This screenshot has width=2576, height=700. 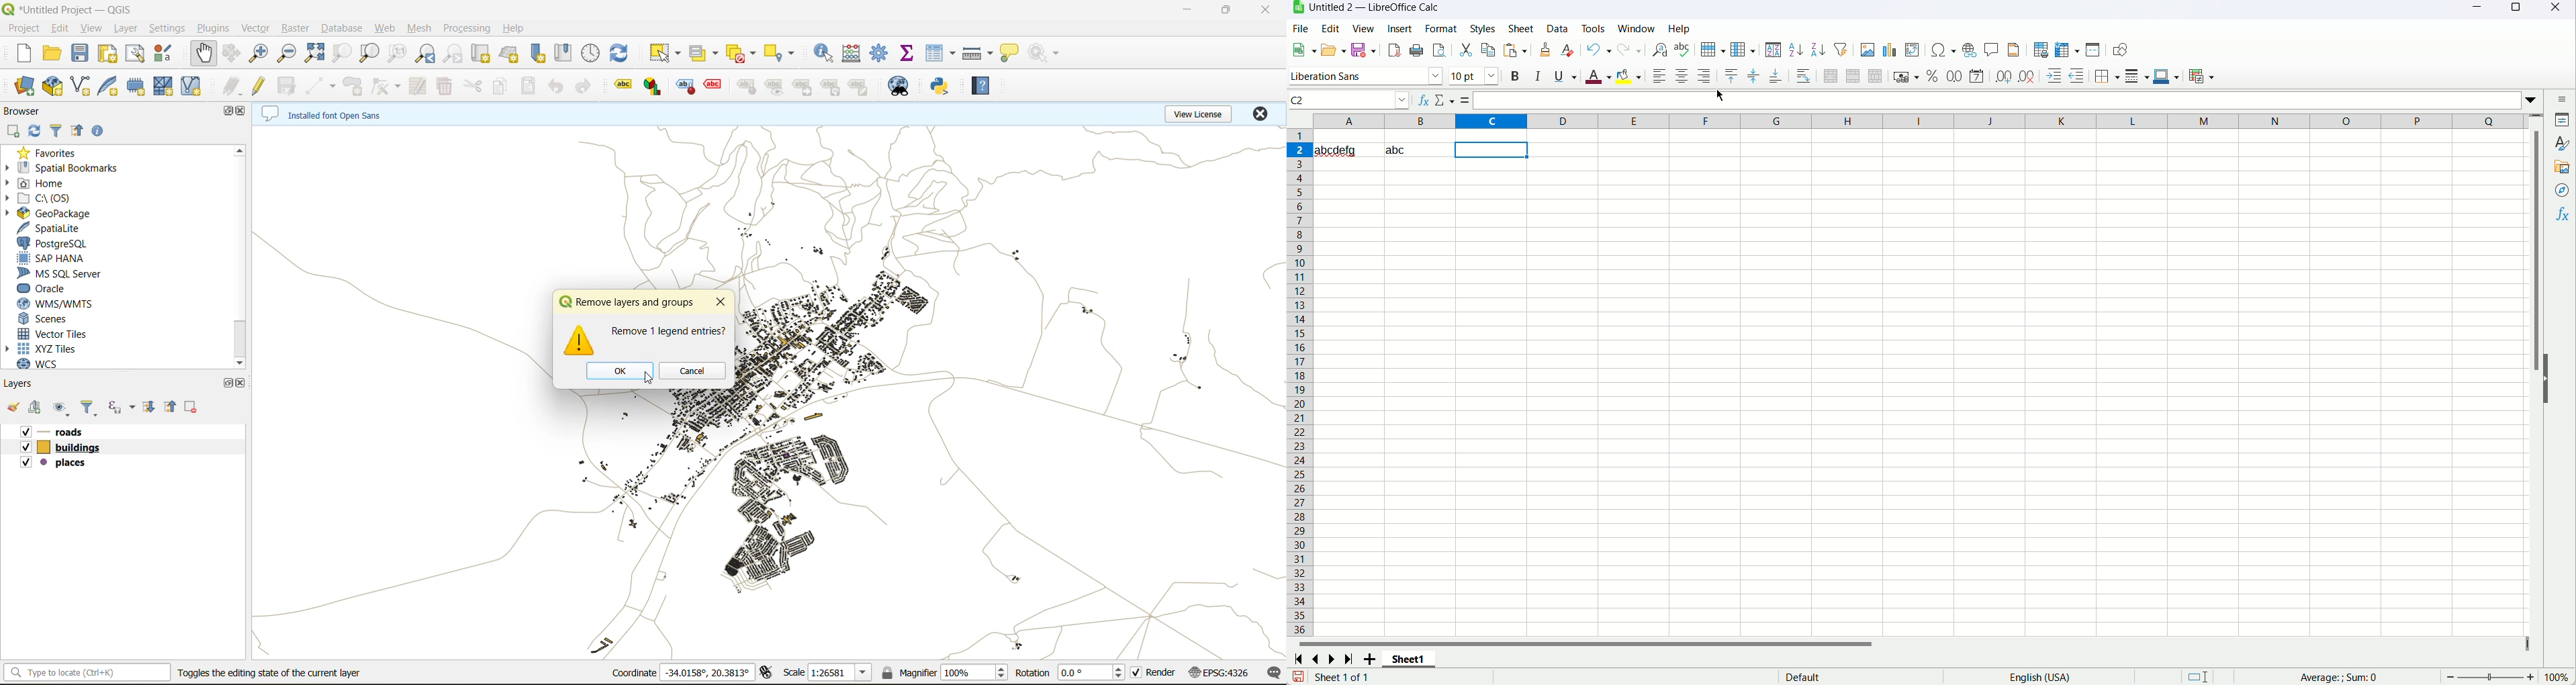 What do you see at coordinates (564, 51) in the screenshot?
I see `show spatial bookmark` at bounding box center [564, 51].